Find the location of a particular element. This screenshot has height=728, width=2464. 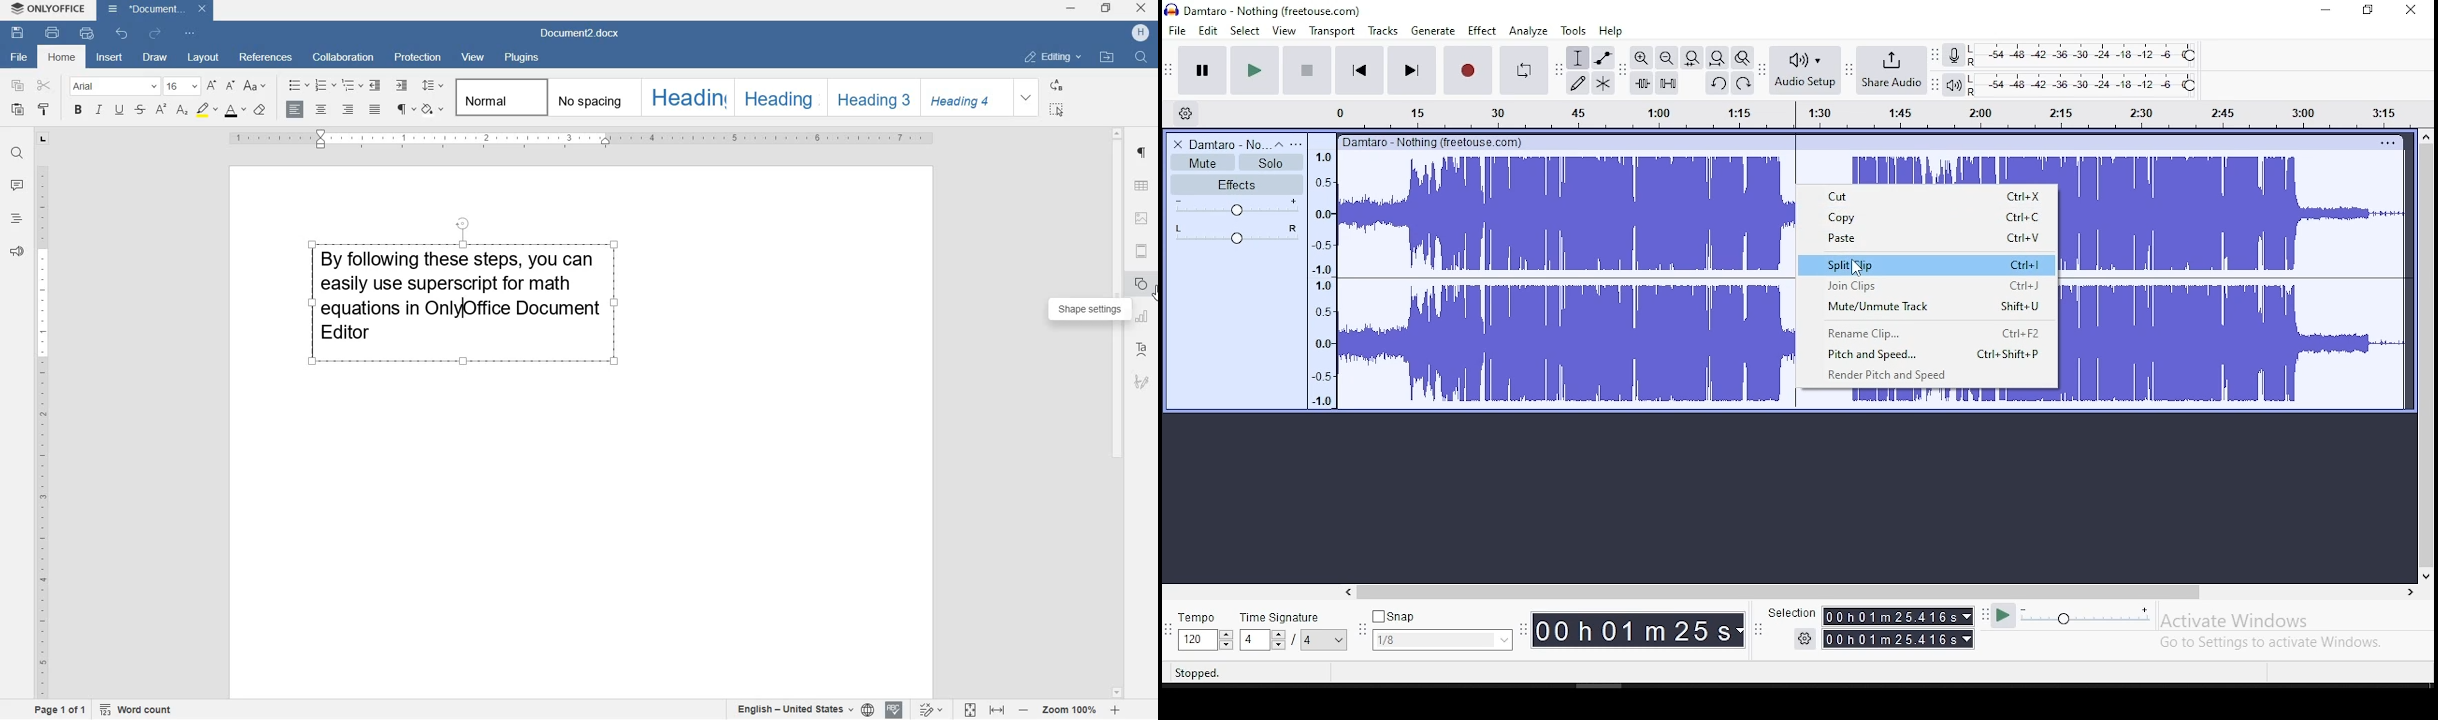

HP is located at coordinates (1141, 32).